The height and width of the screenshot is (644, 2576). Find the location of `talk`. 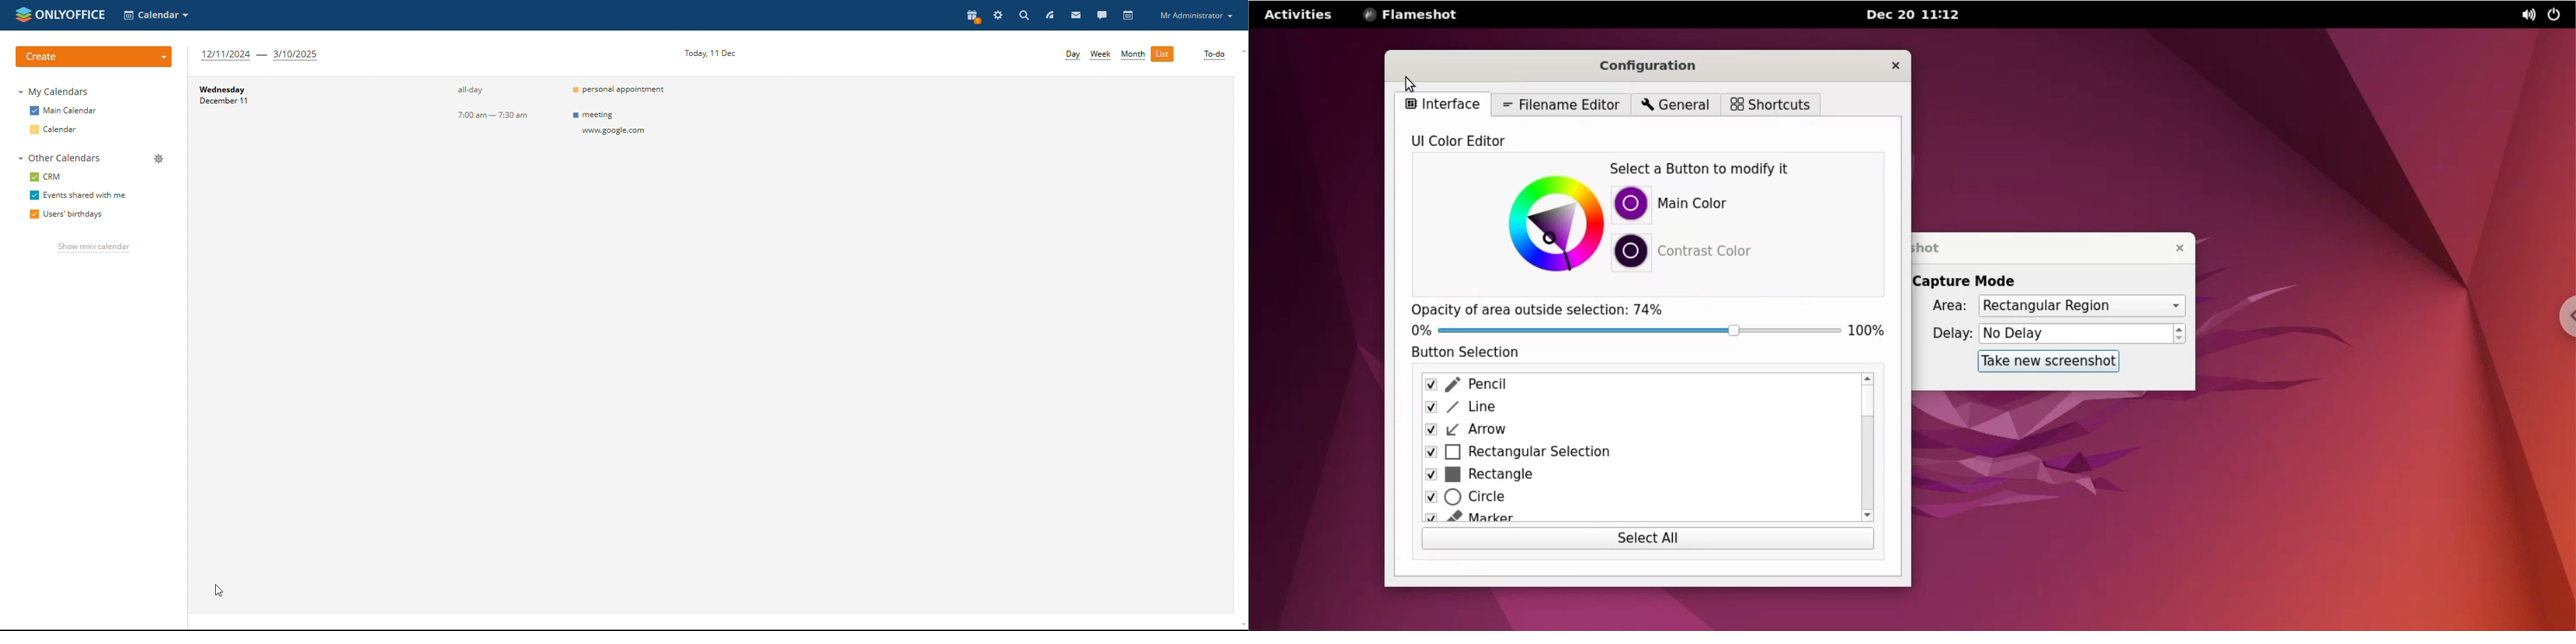

talk is located at coordinates (1102, 14).